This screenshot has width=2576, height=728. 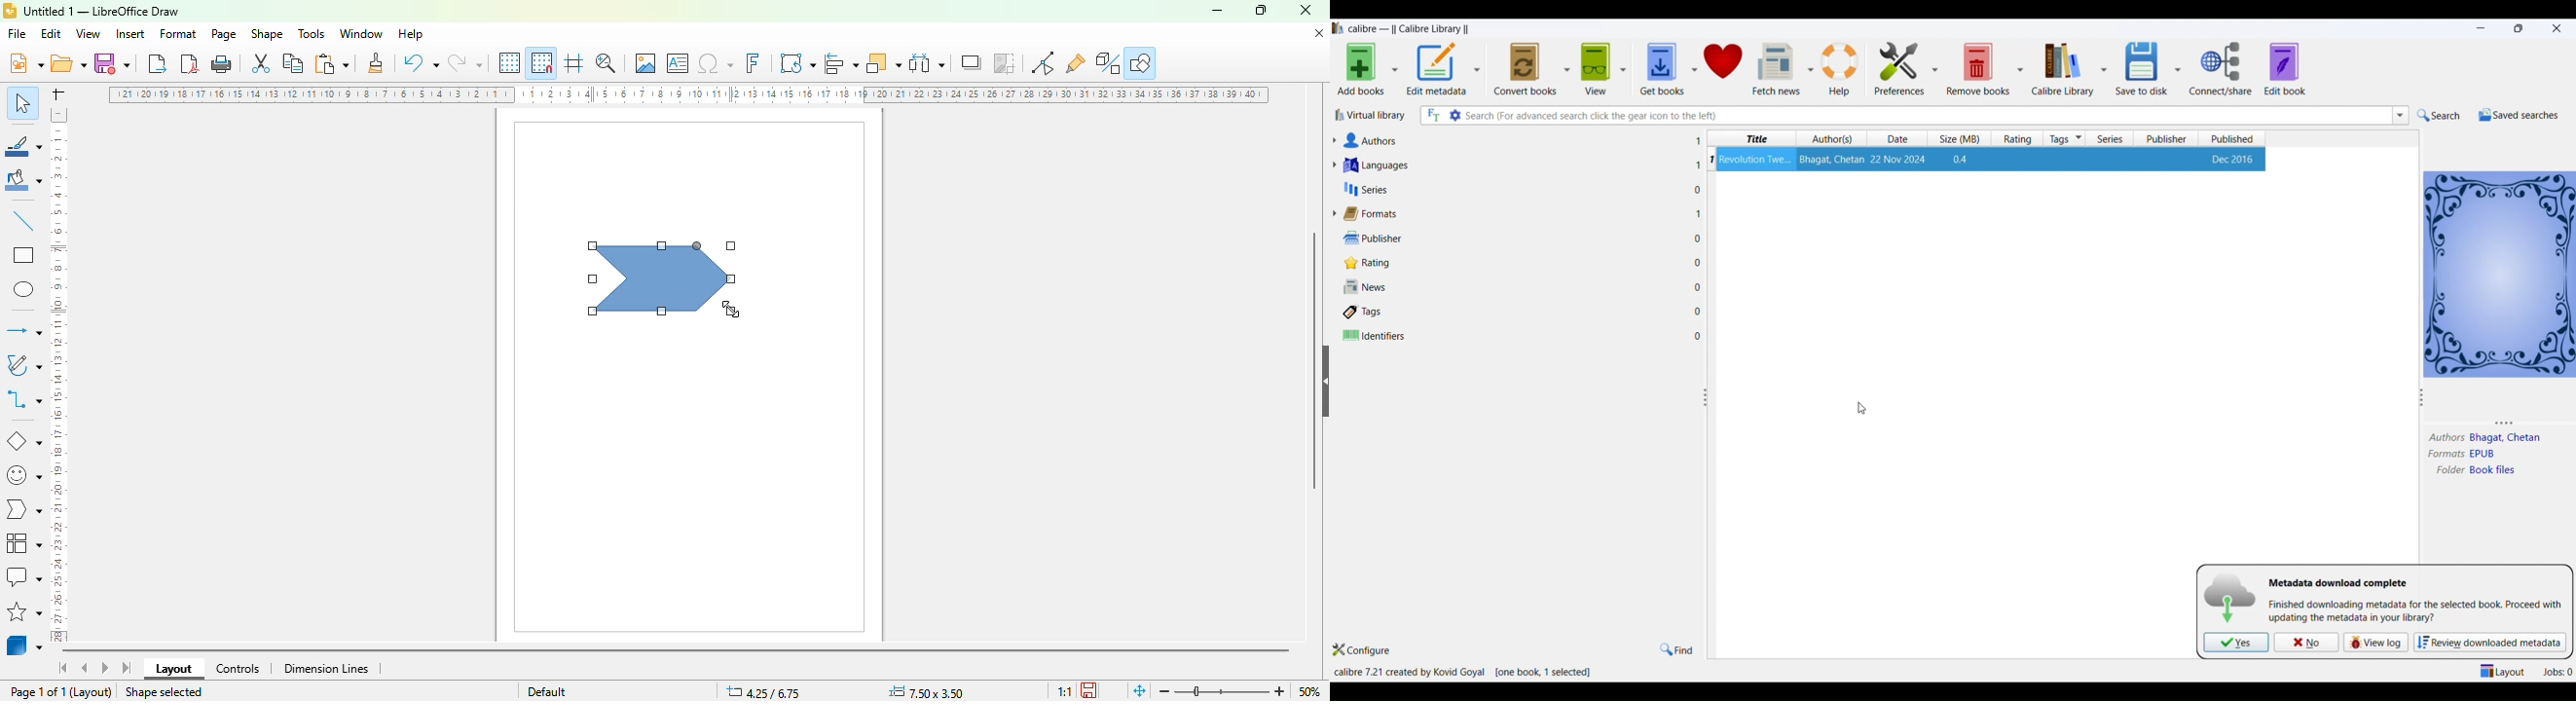 What do you see at coordinates (2111, 139) in the screenshot?
I see `series` at bounding box center [2111, 139].